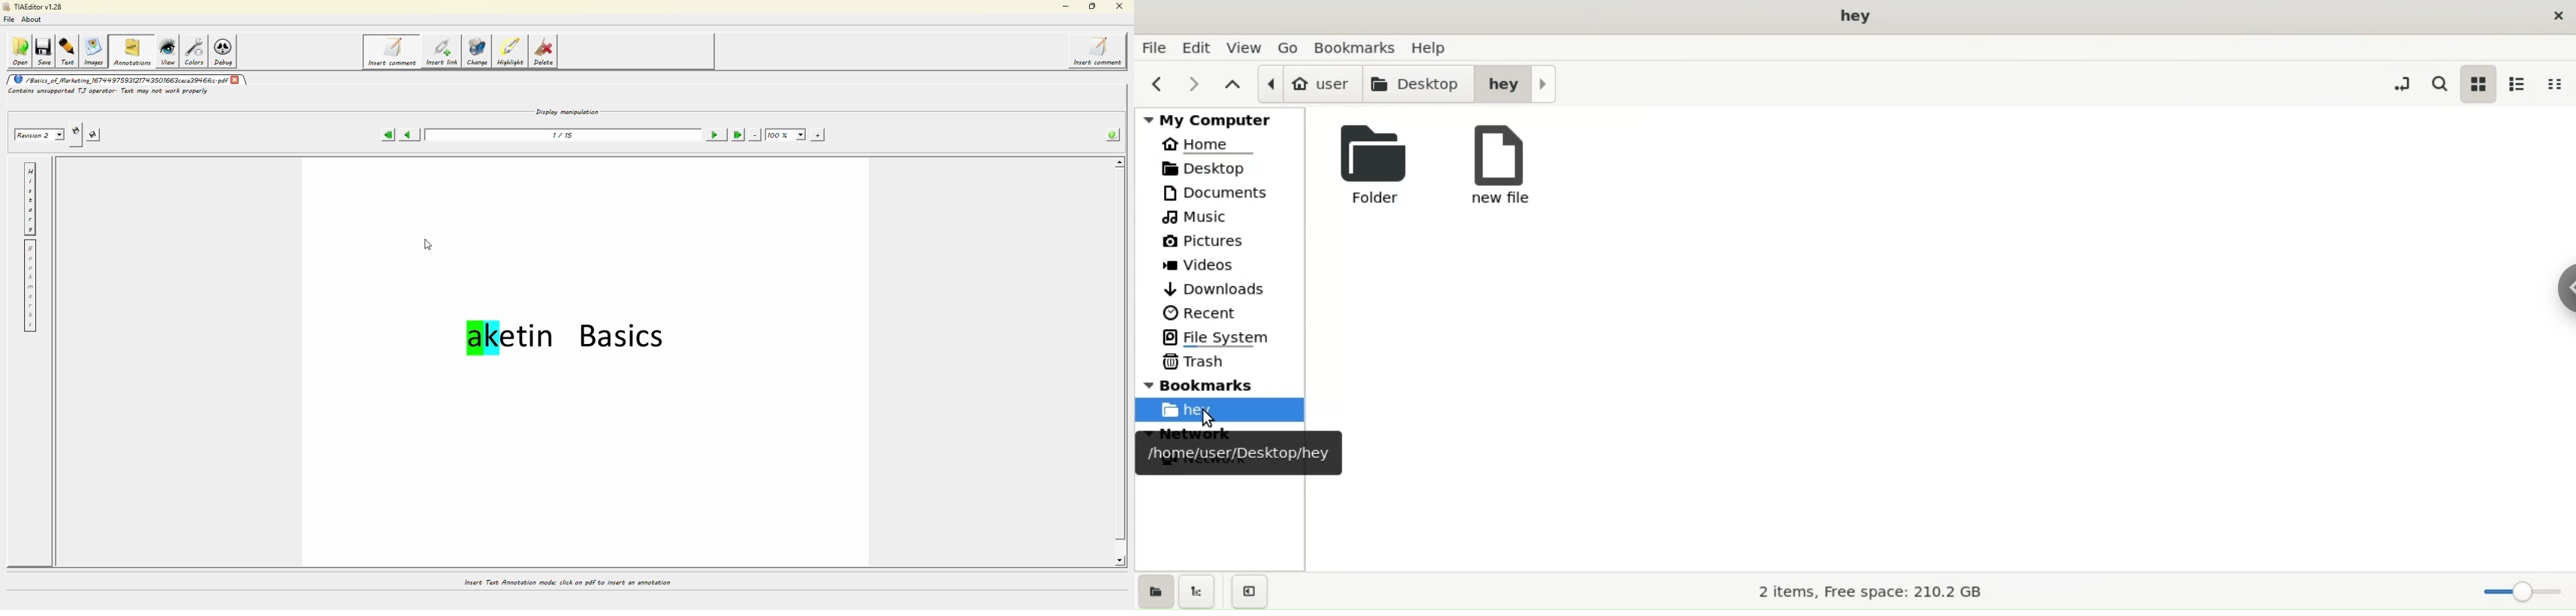 This screenshot has height=616, width=2576. Describe the element at coordinates (2479, 83) in the screenshot. I see `icon view` at that location.